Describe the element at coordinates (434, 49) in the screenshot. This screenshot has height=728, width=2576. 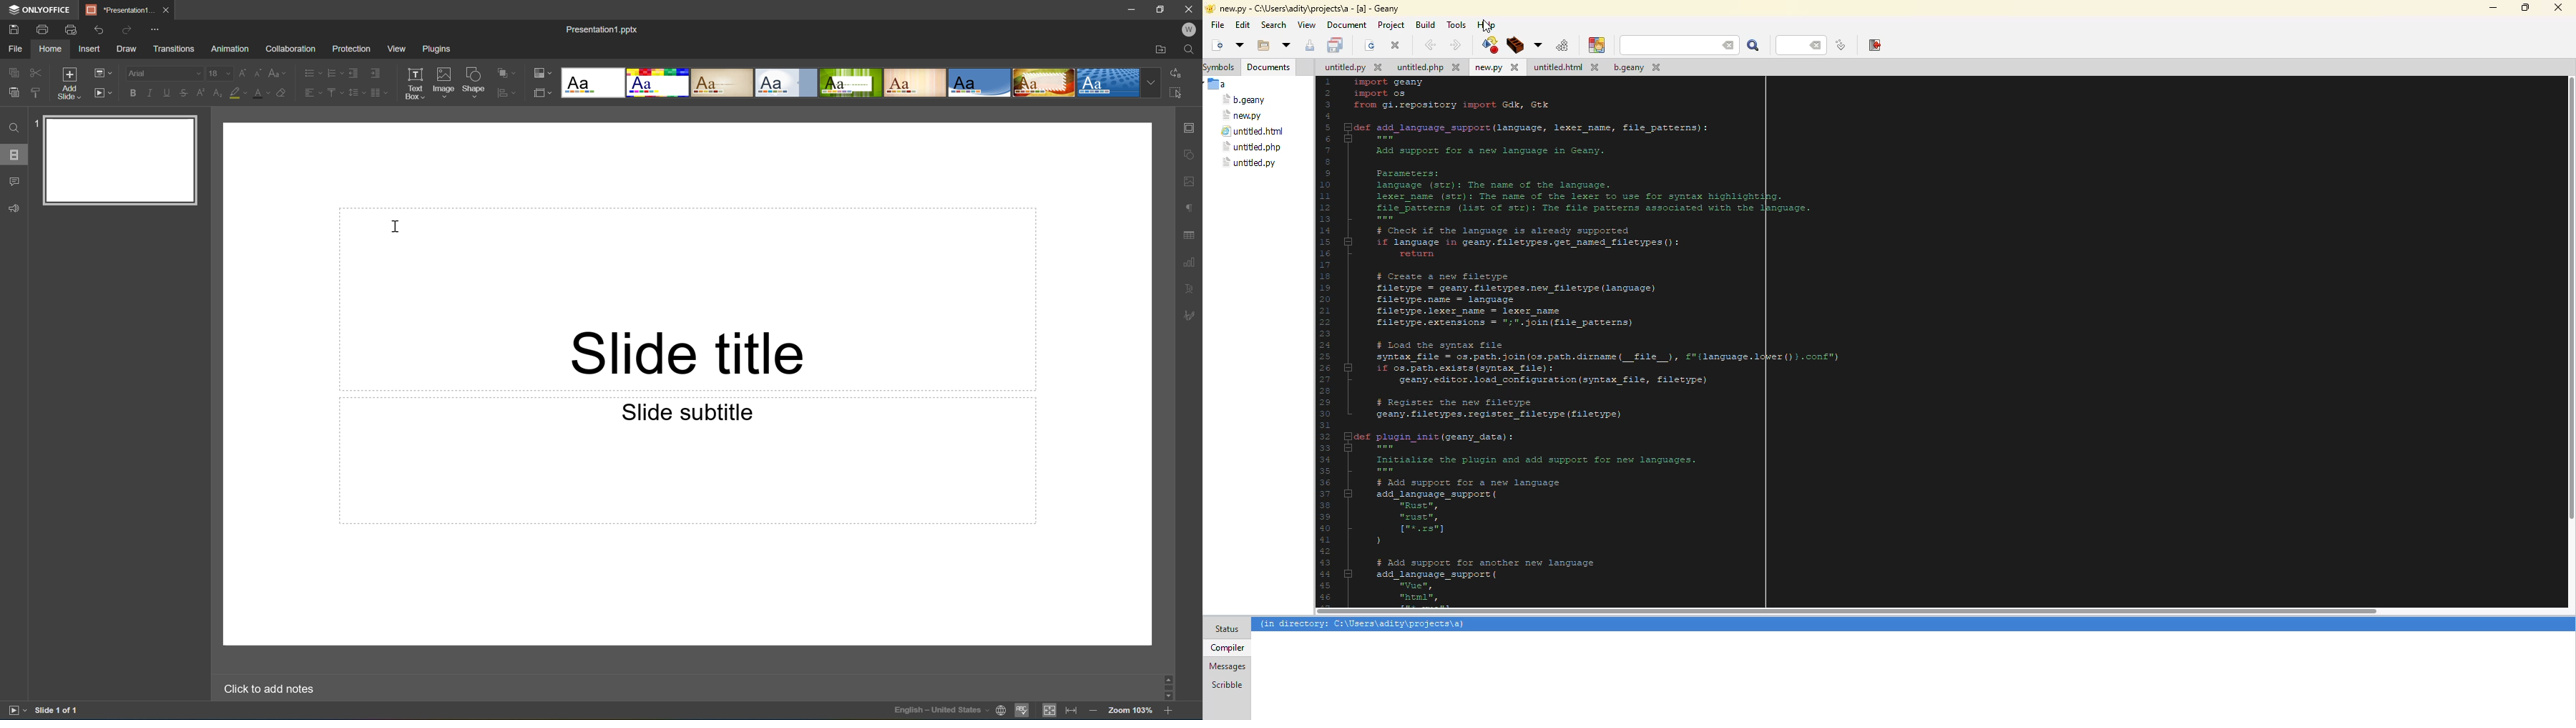
I see `Plugins` at that location.